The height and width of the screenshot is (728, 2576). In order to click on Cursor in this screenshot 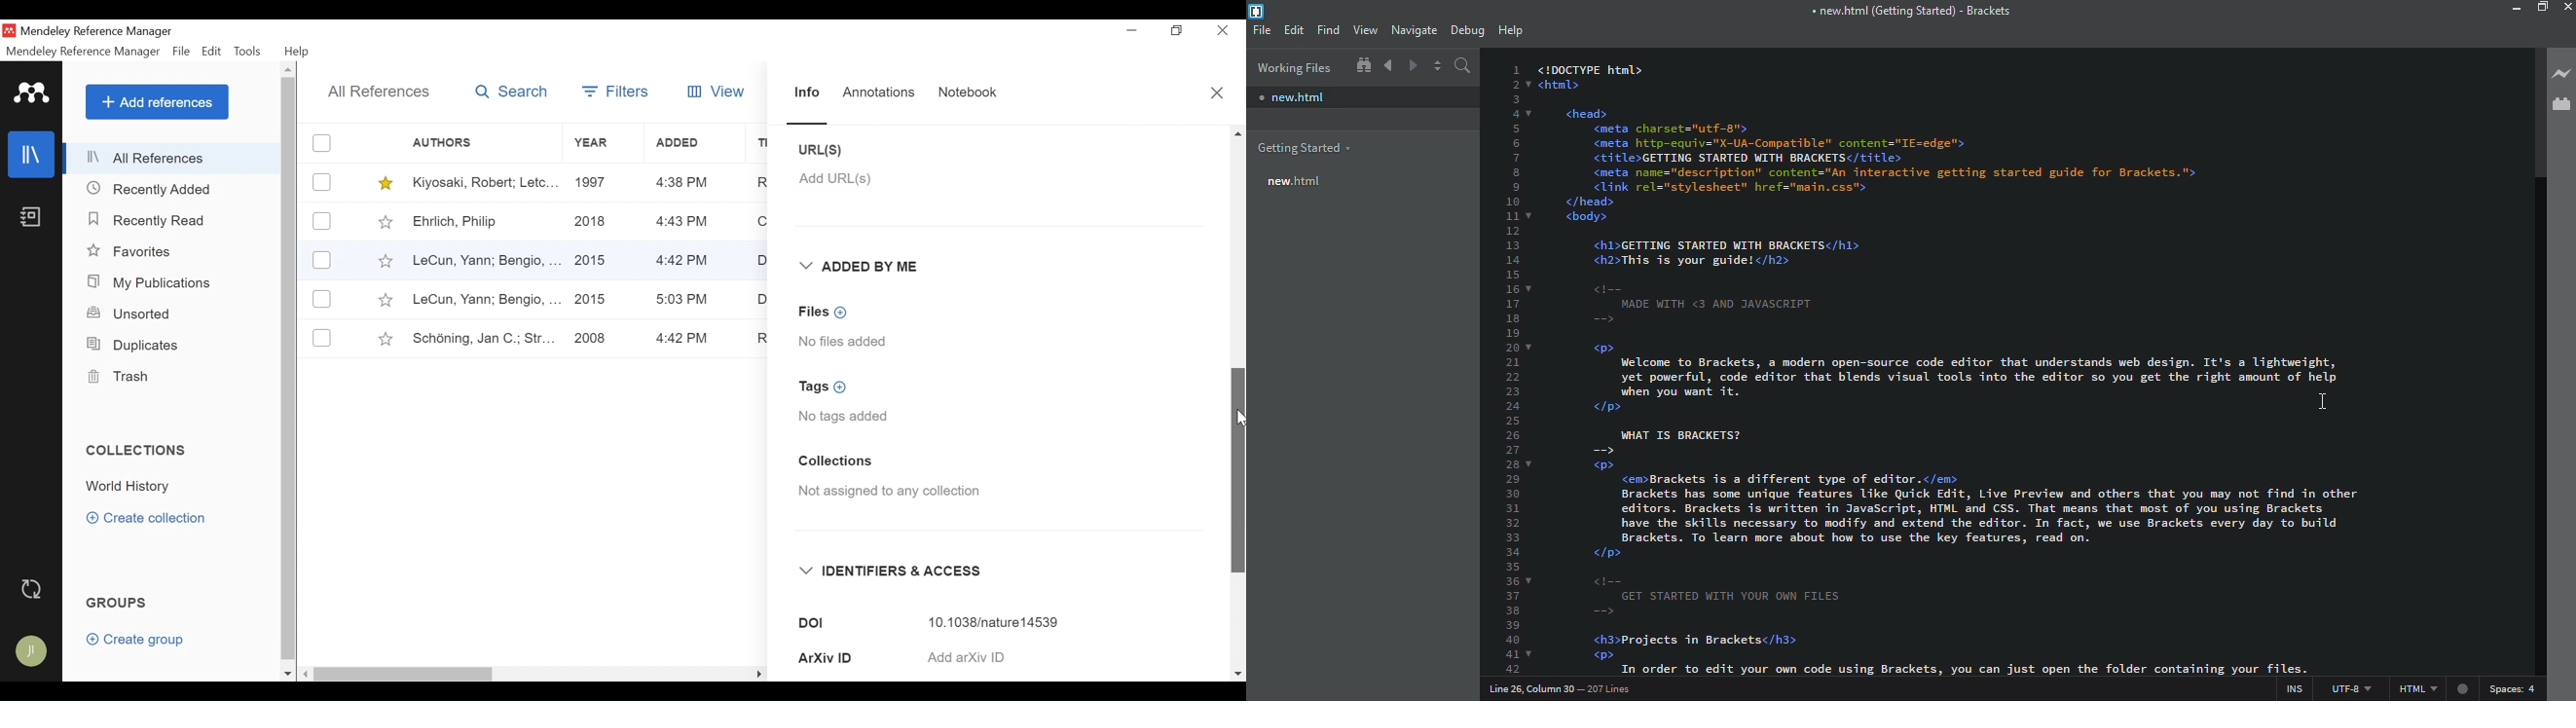, I will do `click(1237, 416)`.